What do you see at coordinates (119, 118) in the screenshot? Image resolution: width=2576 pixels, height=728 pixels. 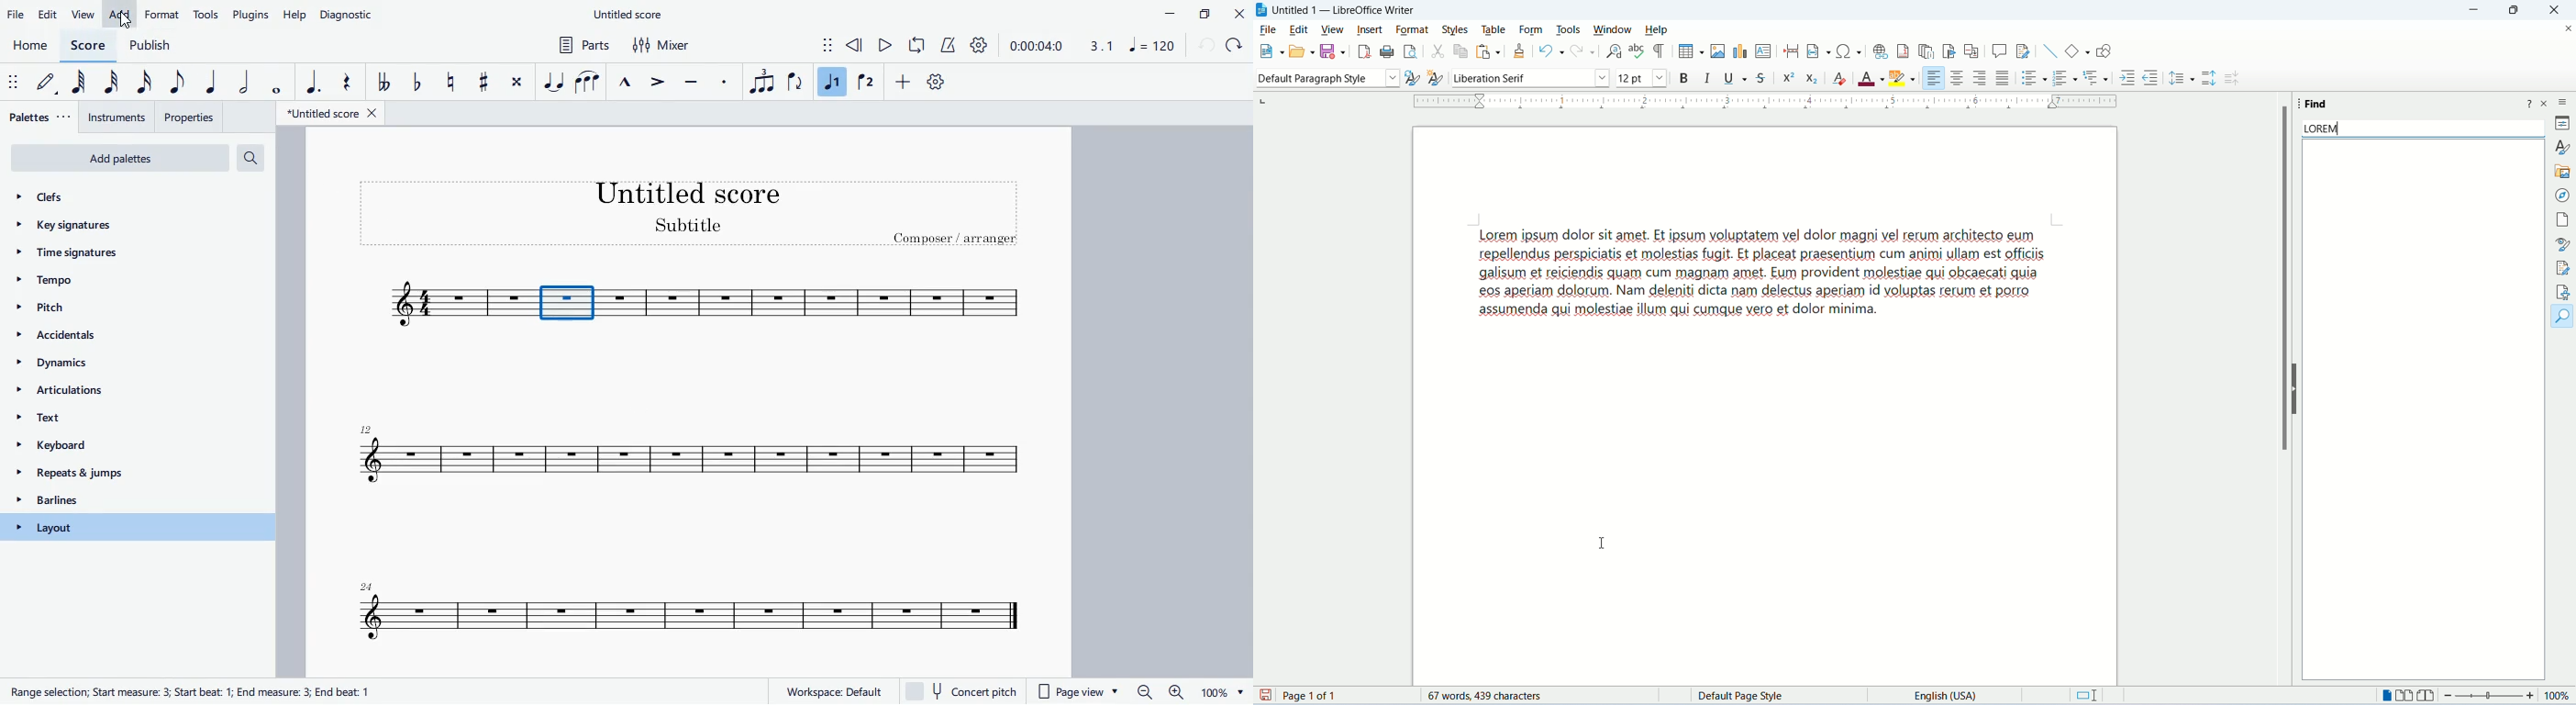 I see `instruments` at bounding box center [119, 118].